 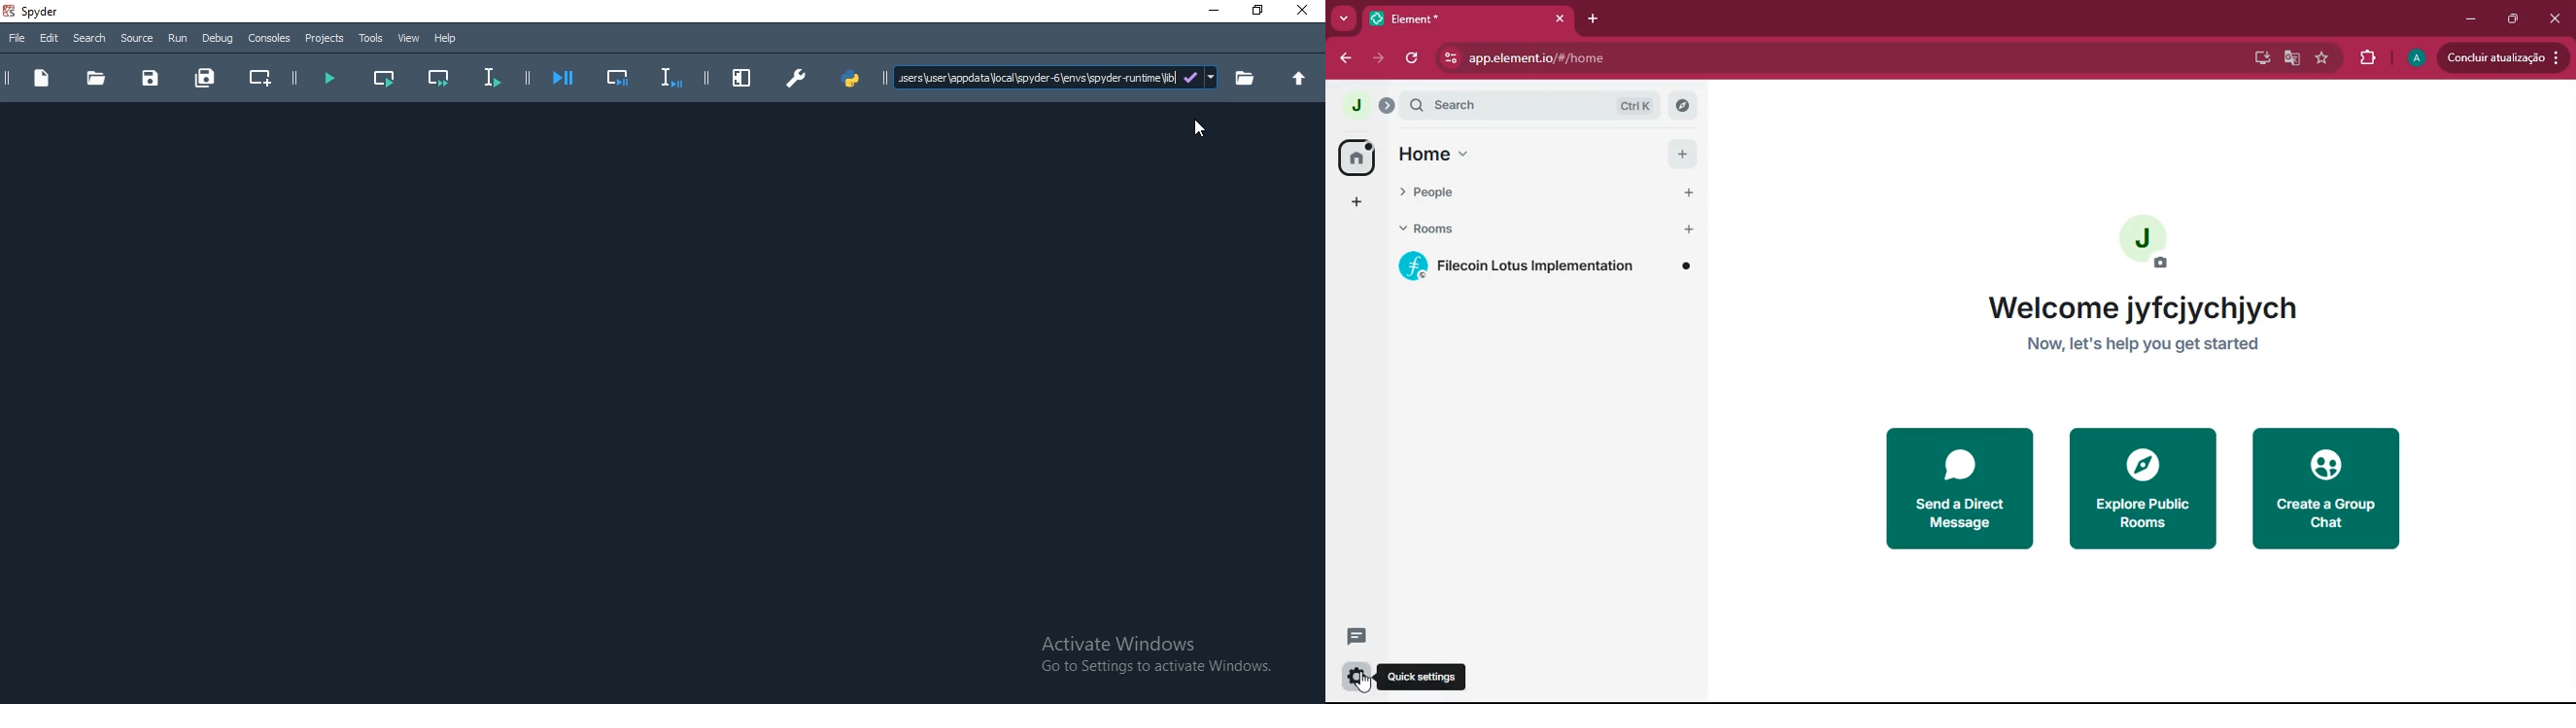 What do you see at coordinates (1357, 677) in the screenshot?
I see `quick settings` at bounding box center [1357, 677].